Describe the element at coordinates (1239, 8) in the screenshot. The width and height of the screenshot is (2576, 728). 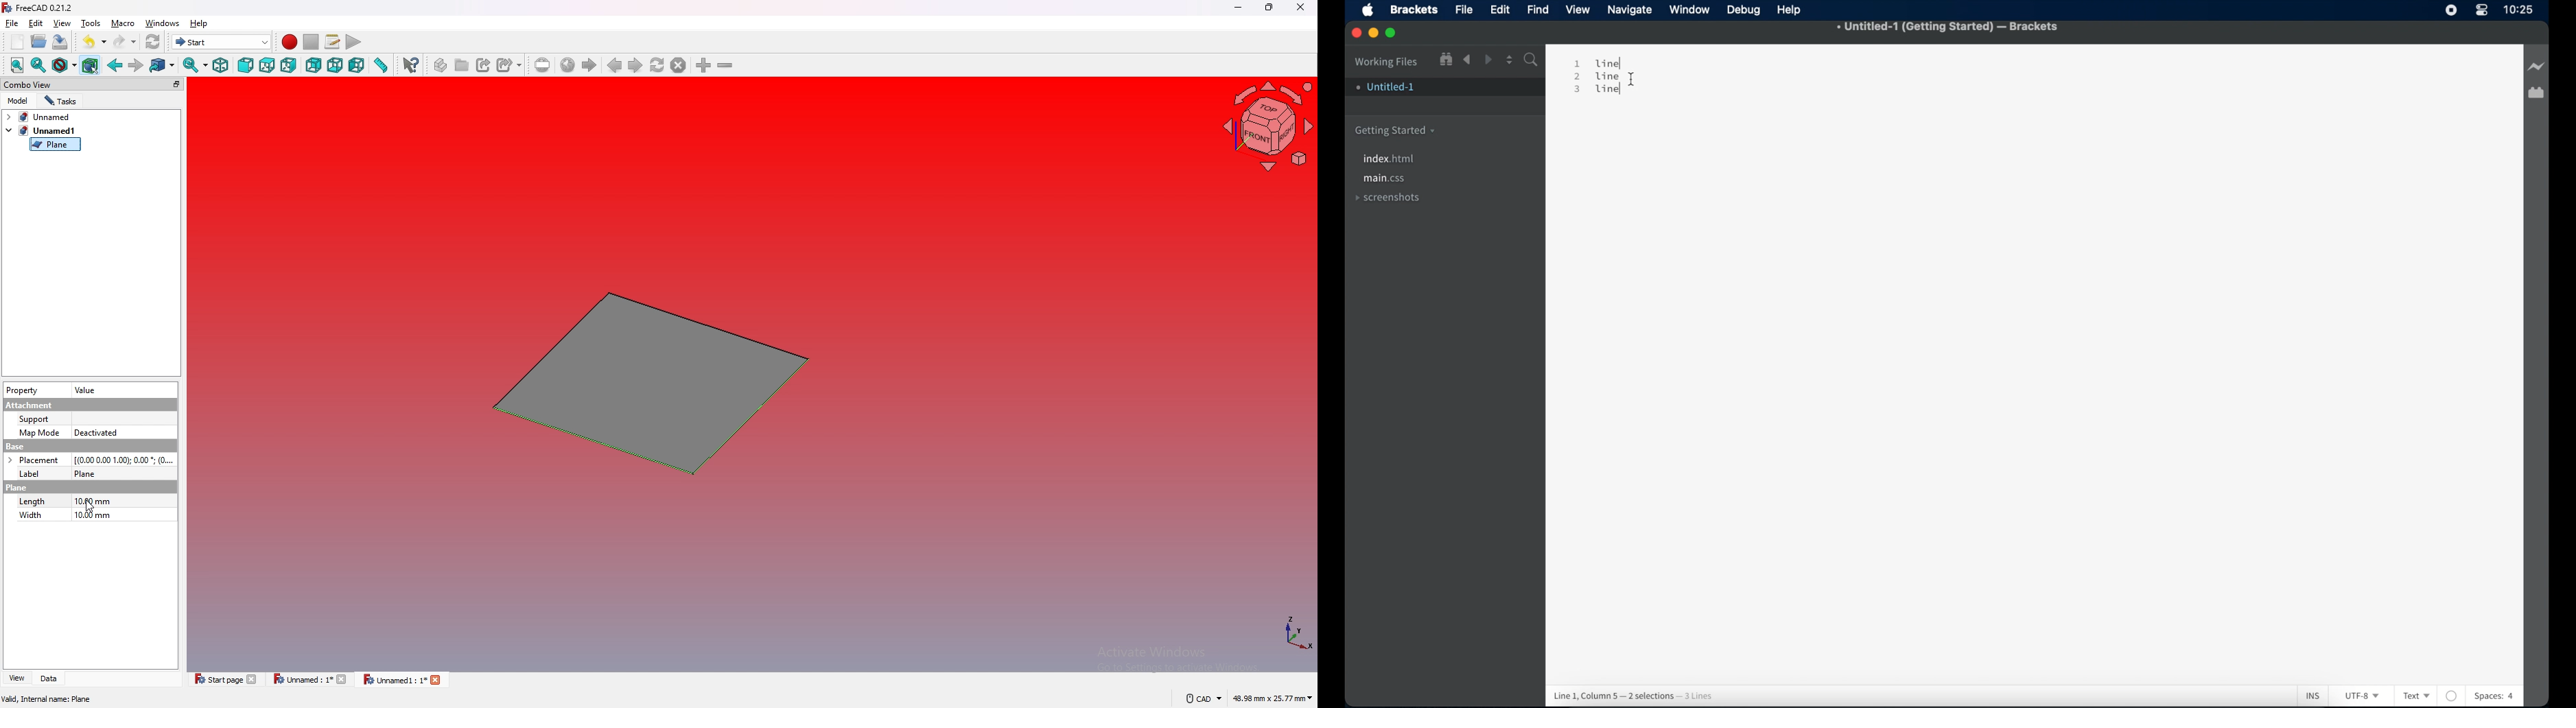
I see `minimize` at that location.